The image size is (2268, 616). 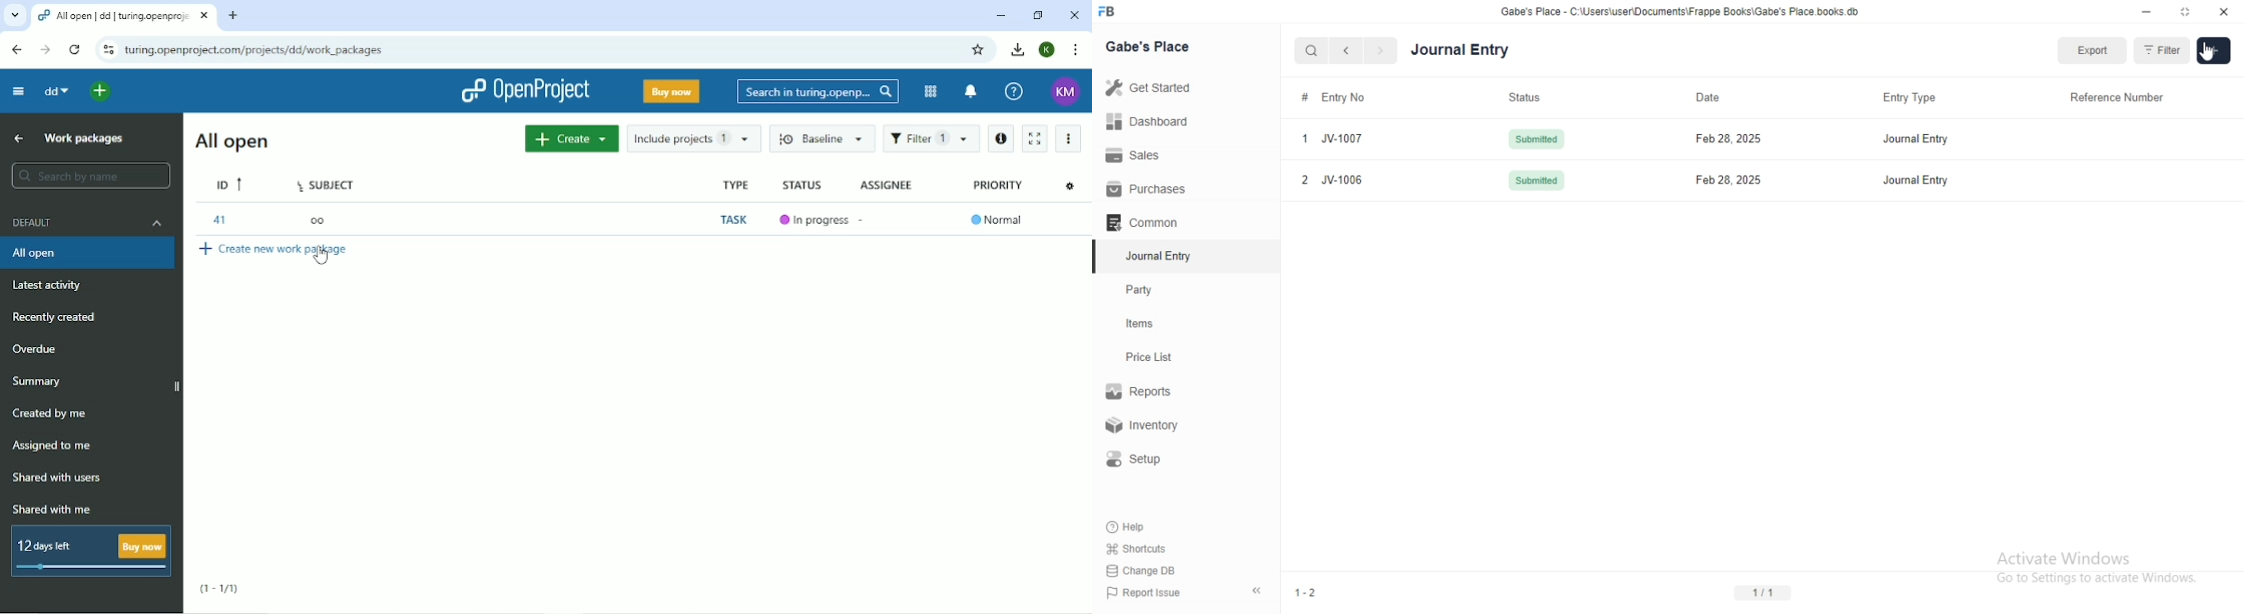 I want to click on  EntryNo, so click(x=1352, y=95).